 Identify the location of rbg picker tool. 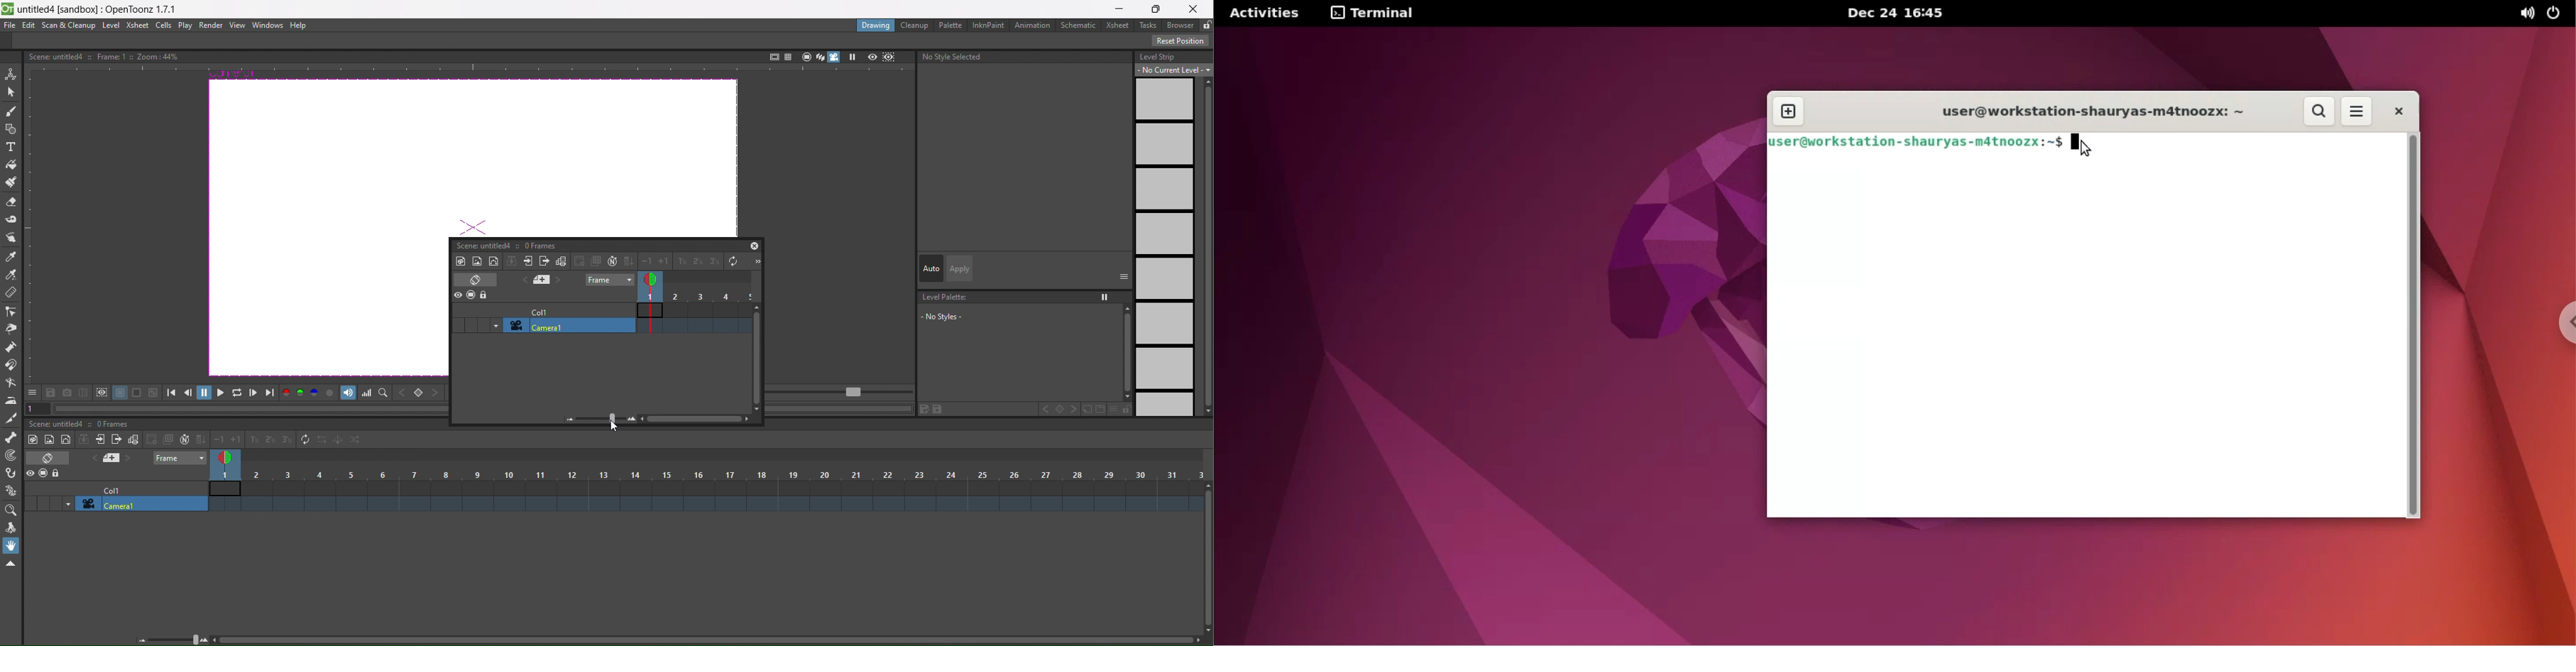
(11, 275).